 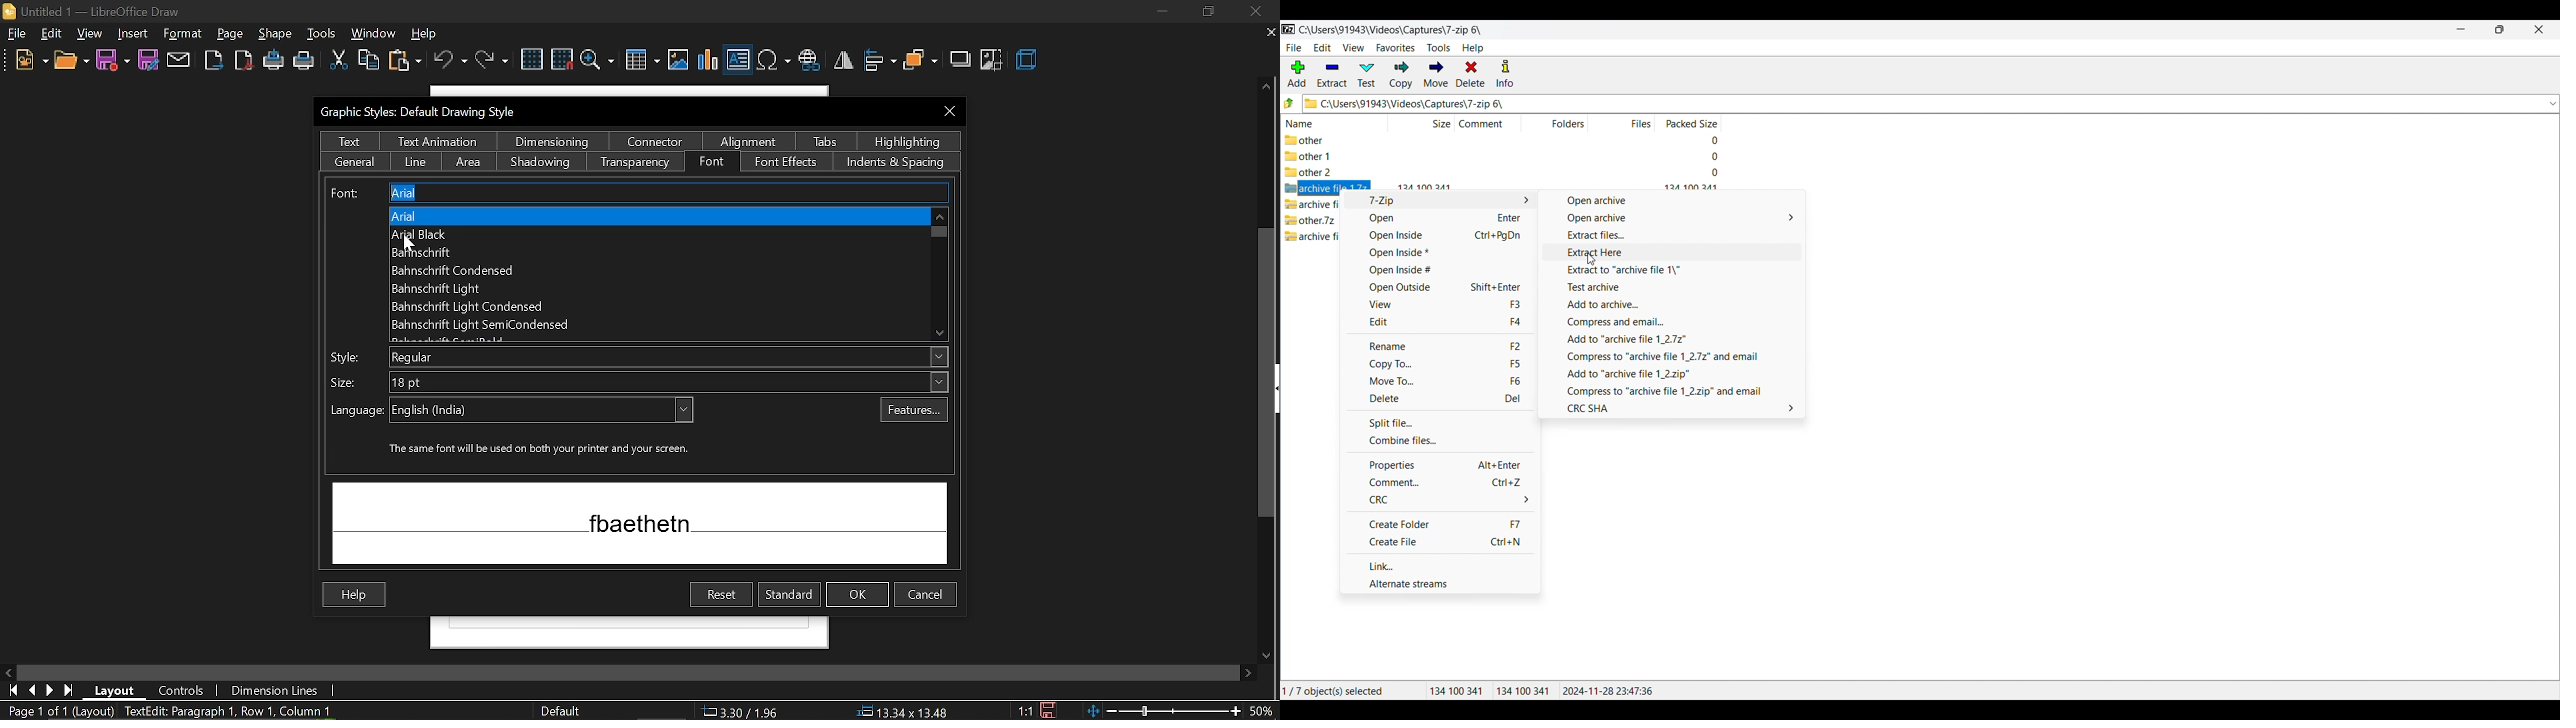 What do you see at coordinates (901, 711) in the screenshot?
I see `position (13.34x13.48)` at bounding box center [901, 711].